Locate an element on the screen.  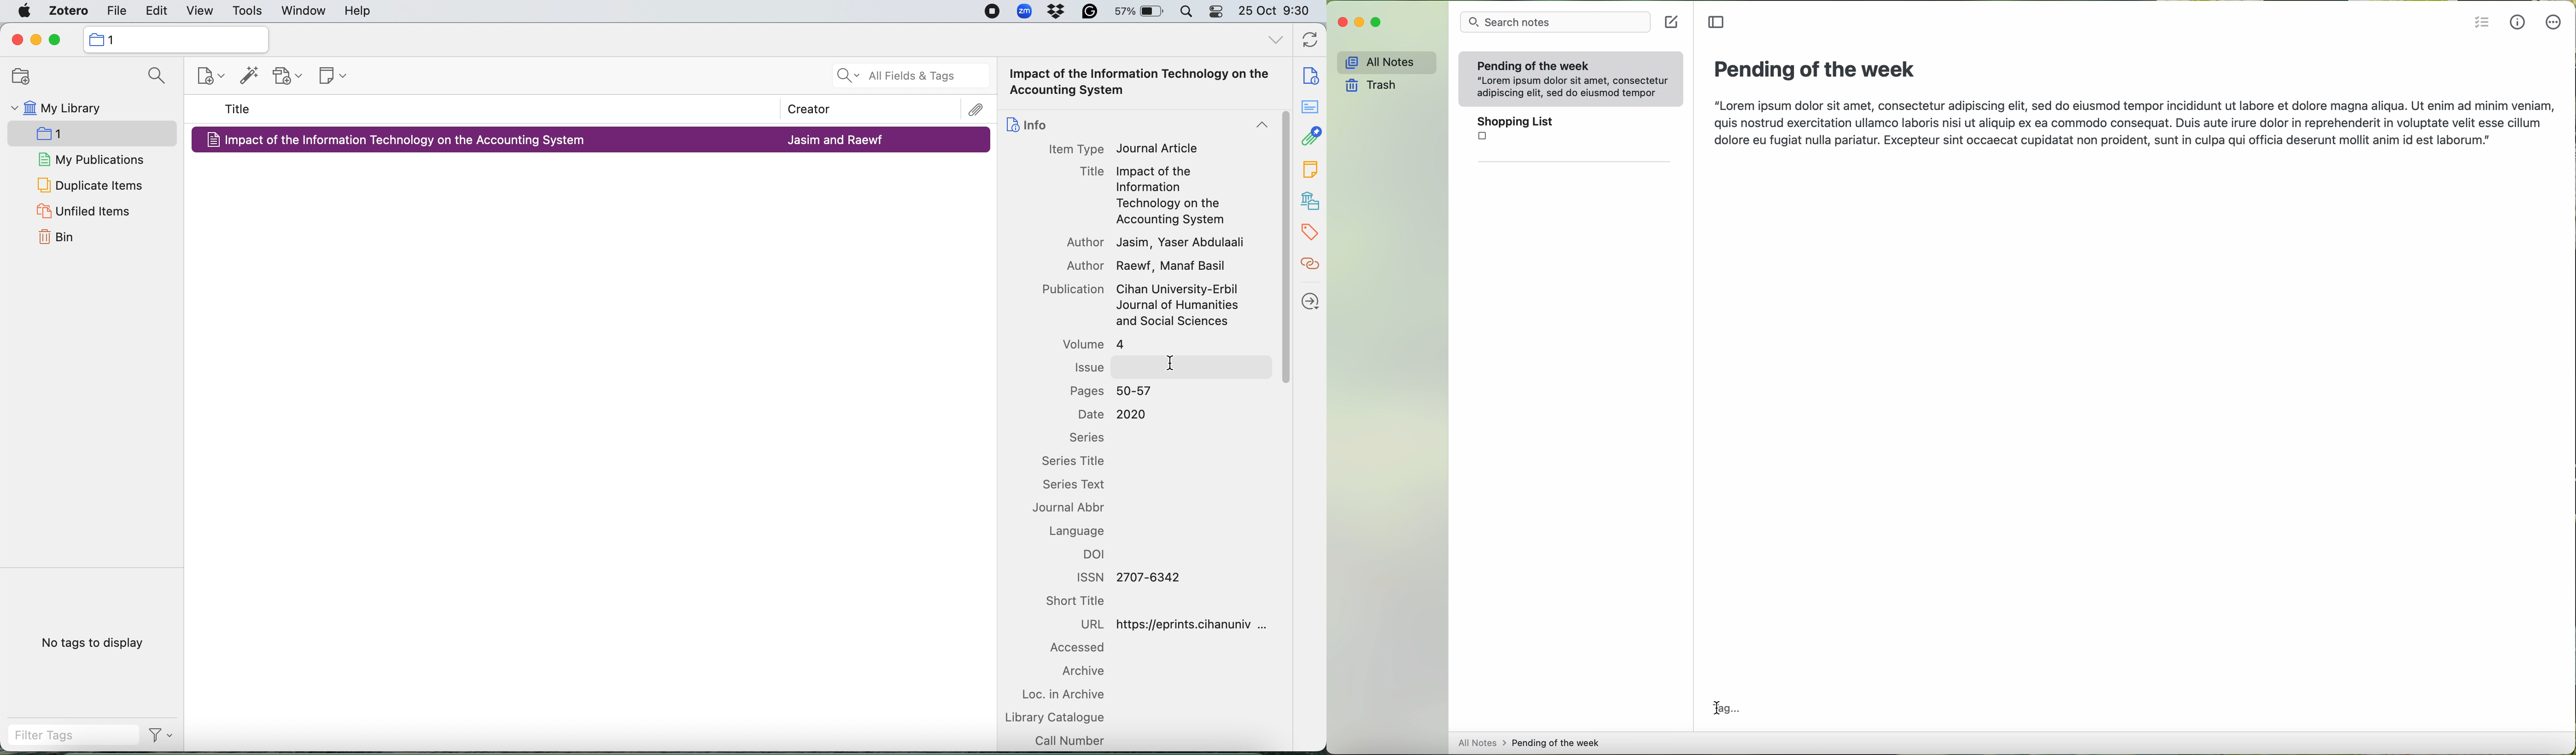
system logo is located at coordinates (22, 11).